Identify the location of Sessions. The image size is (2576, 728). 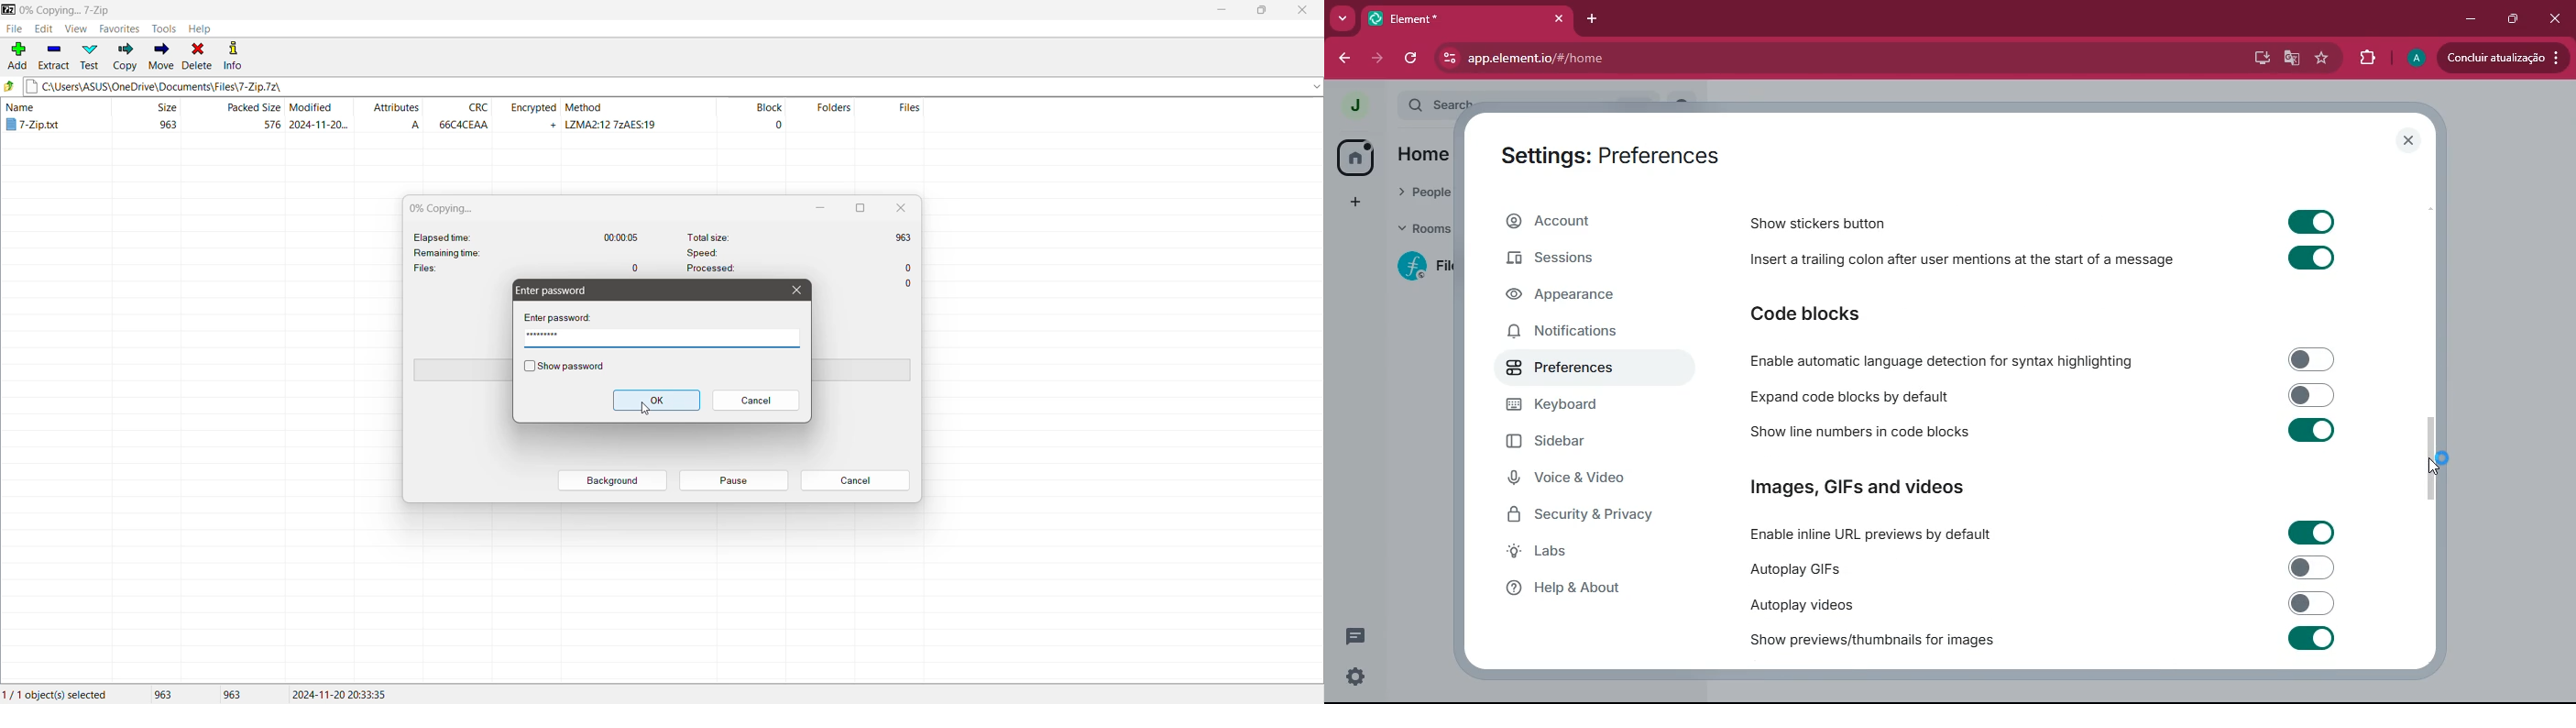
(1568, 258).